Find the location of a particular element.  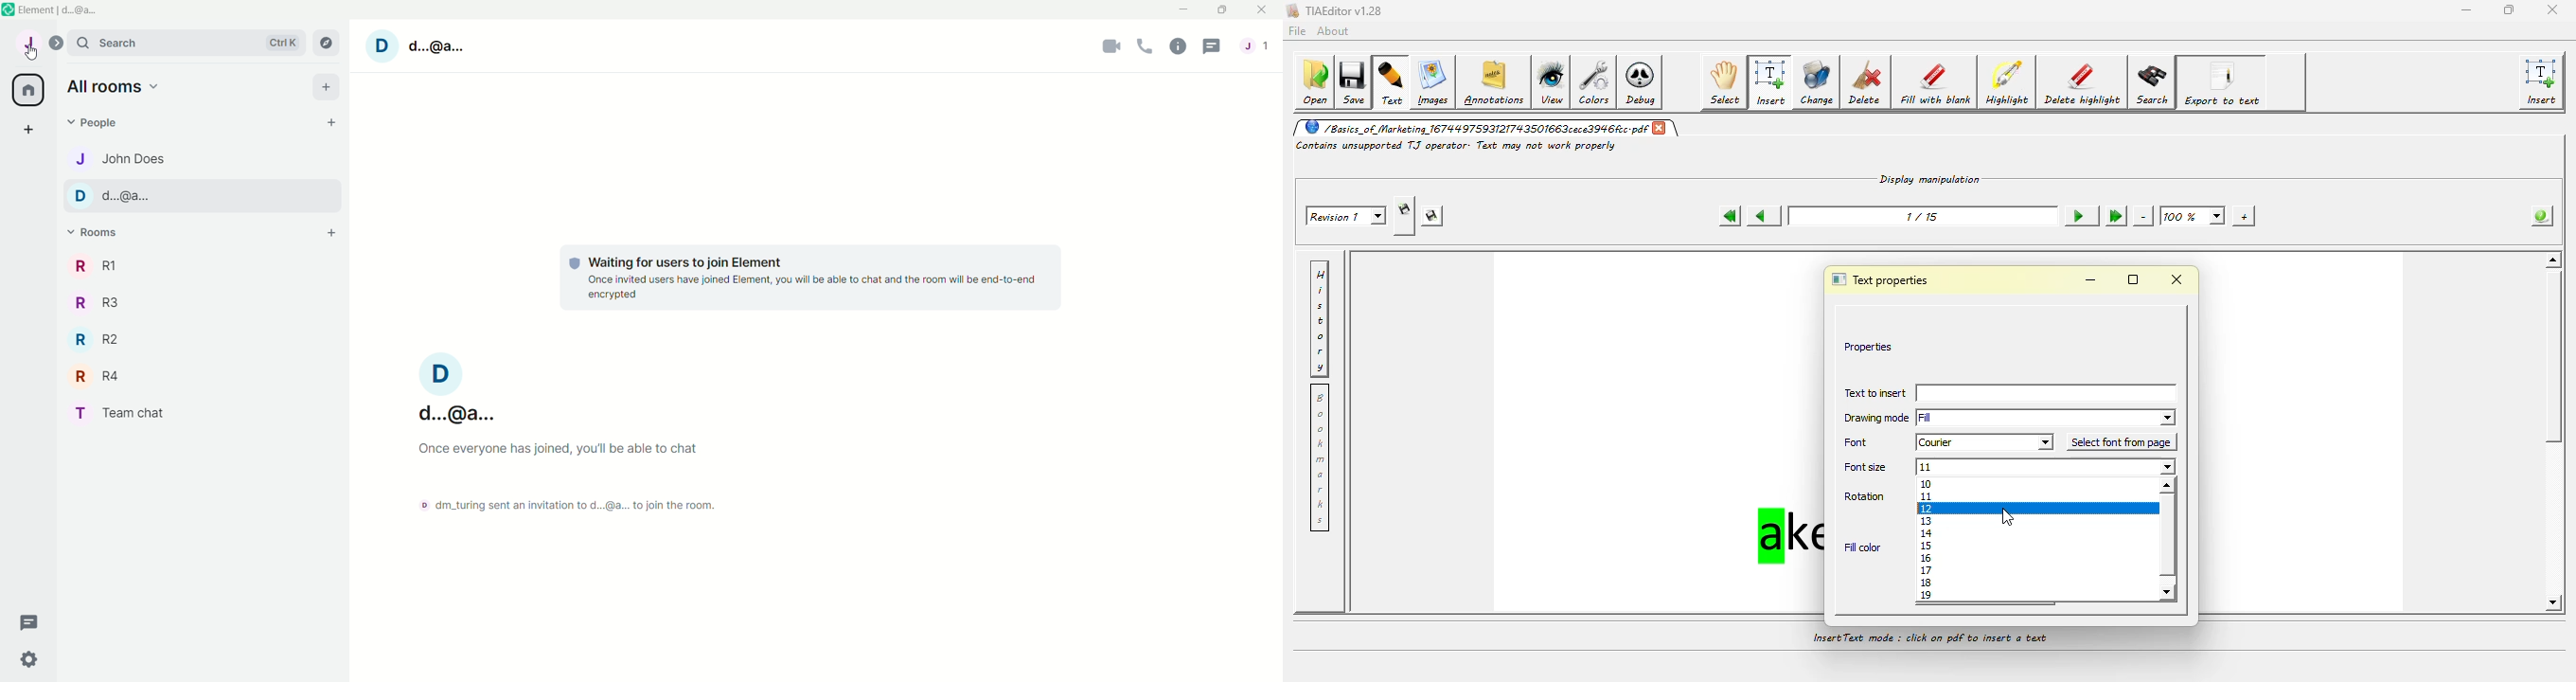

Element | d..@a... is located at coordinates (62, 11).